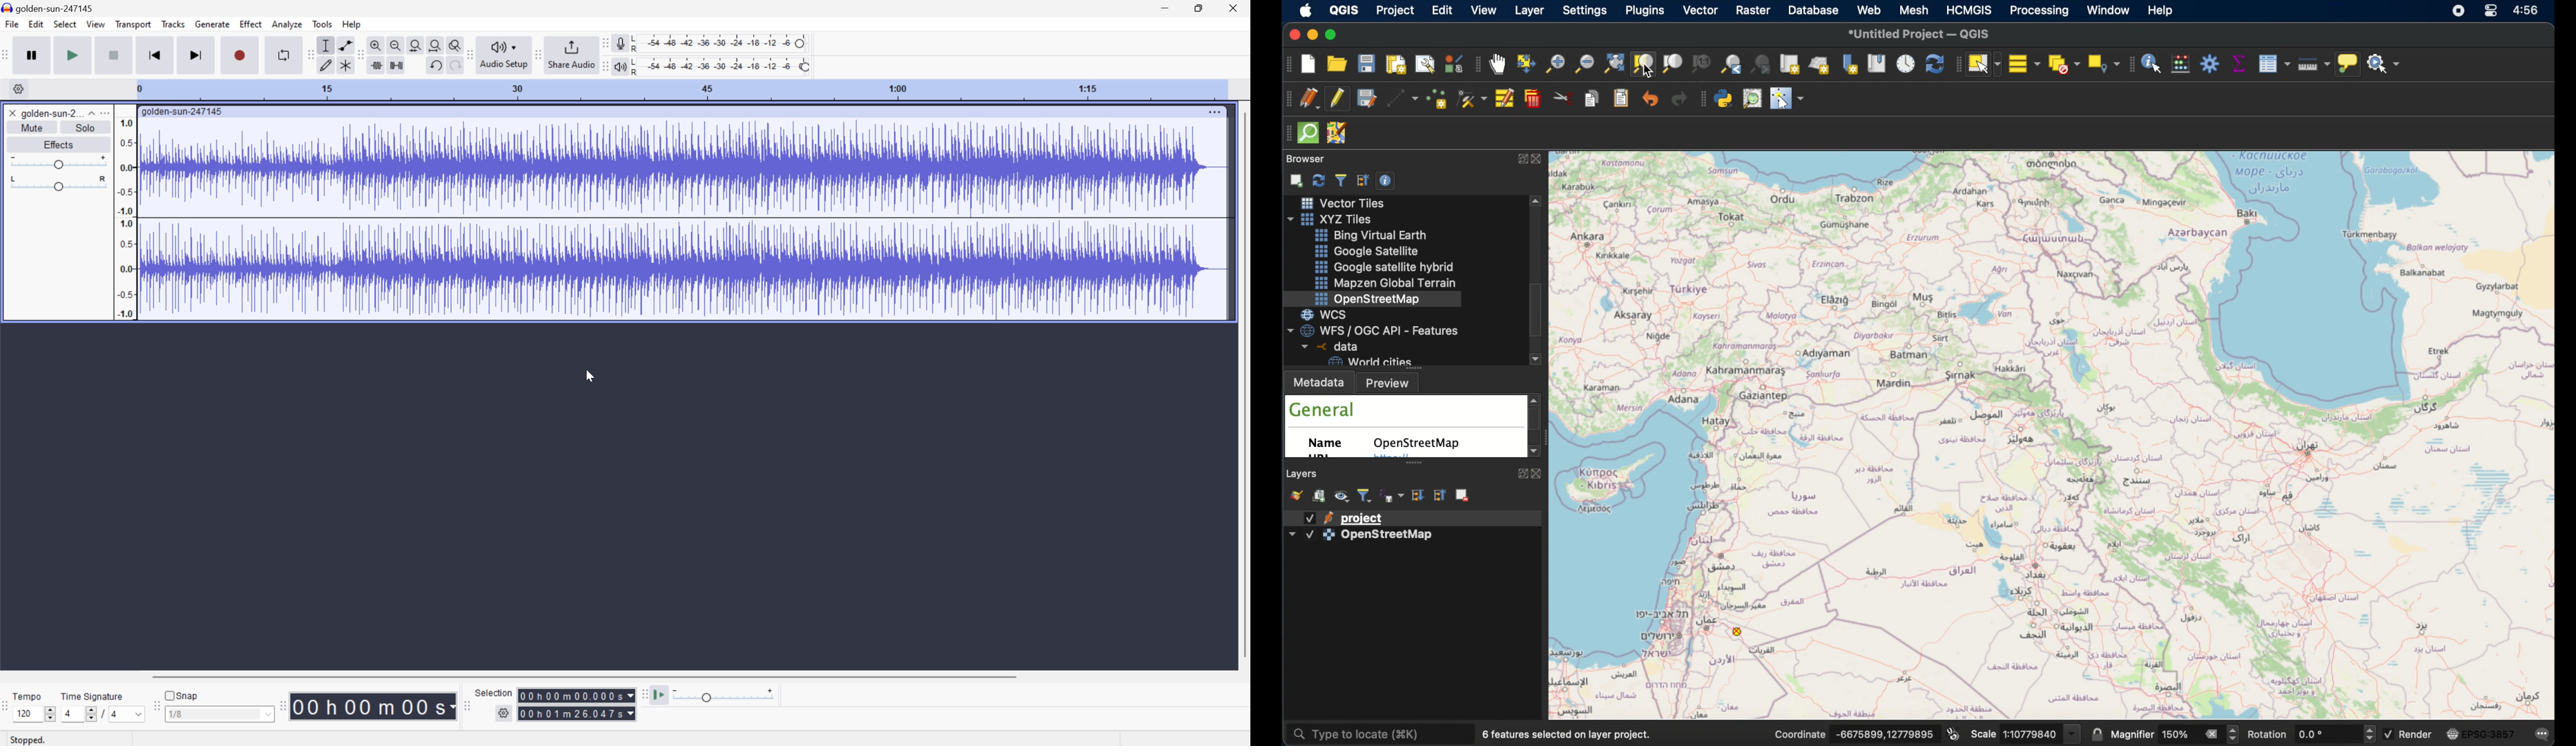 Image resolution: width=2576 pixels, height=756 pixels. I want to click on cursor, so click(1649, 71).